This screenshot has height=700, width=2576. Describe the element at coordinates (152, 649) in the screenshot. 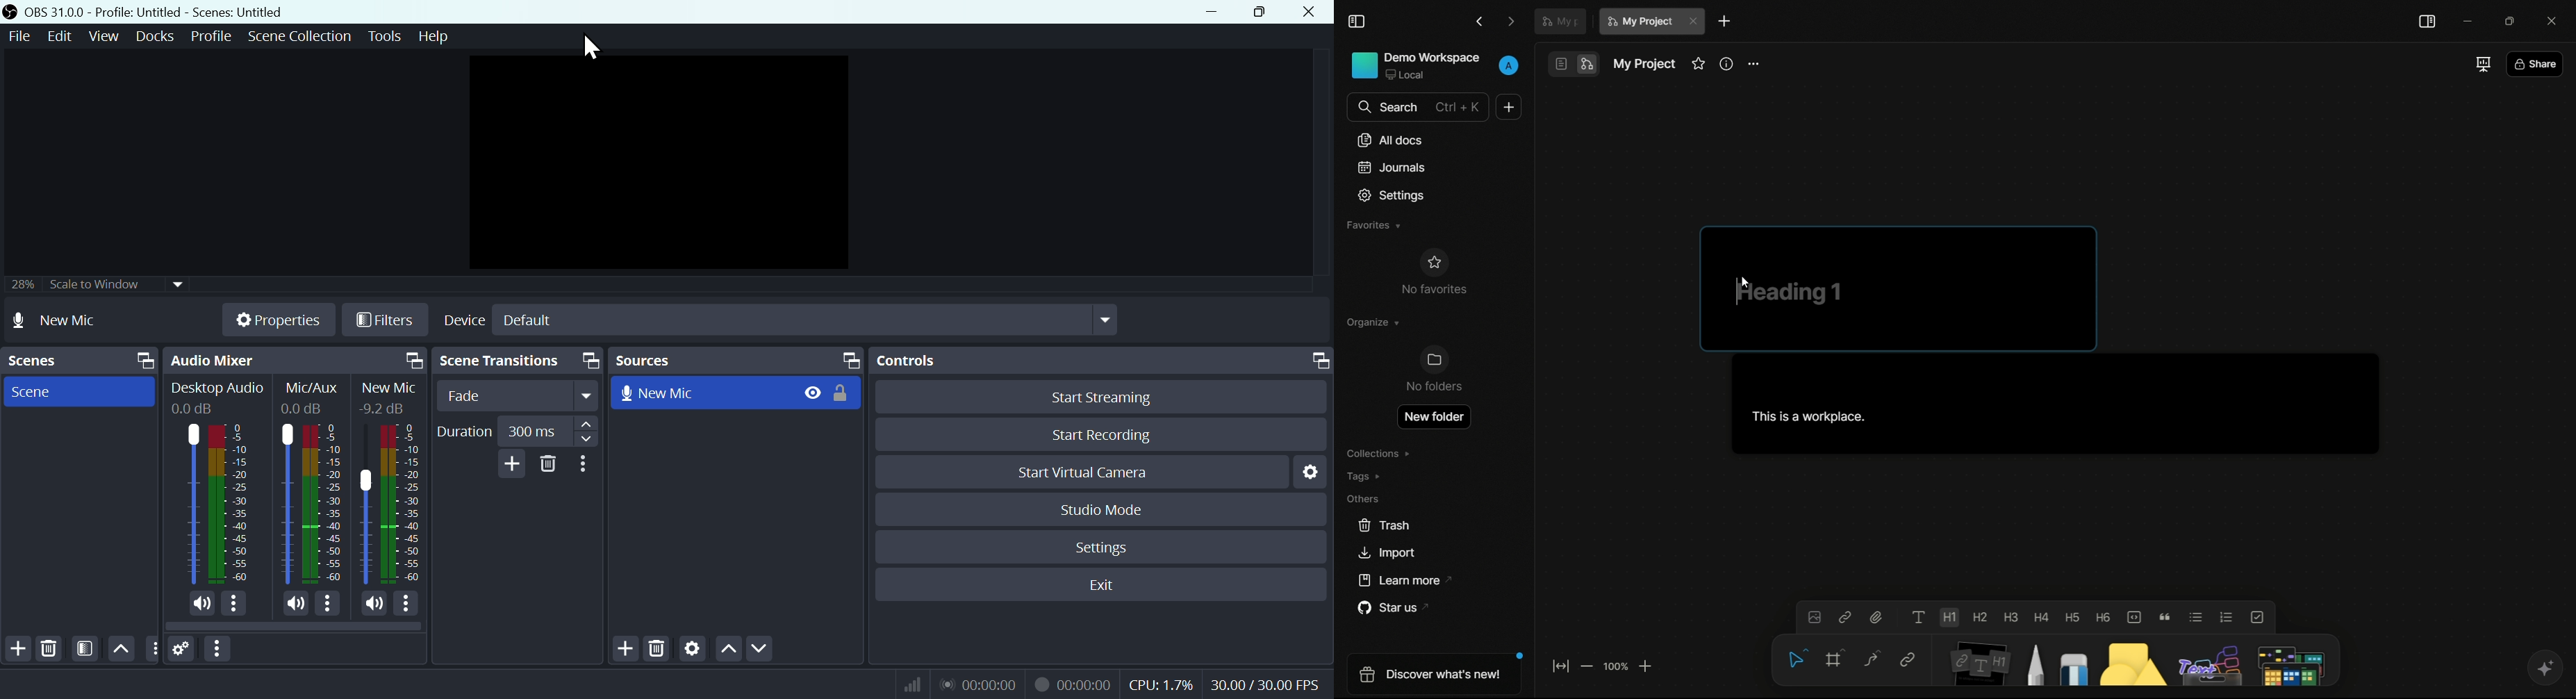

I see `` at that location.